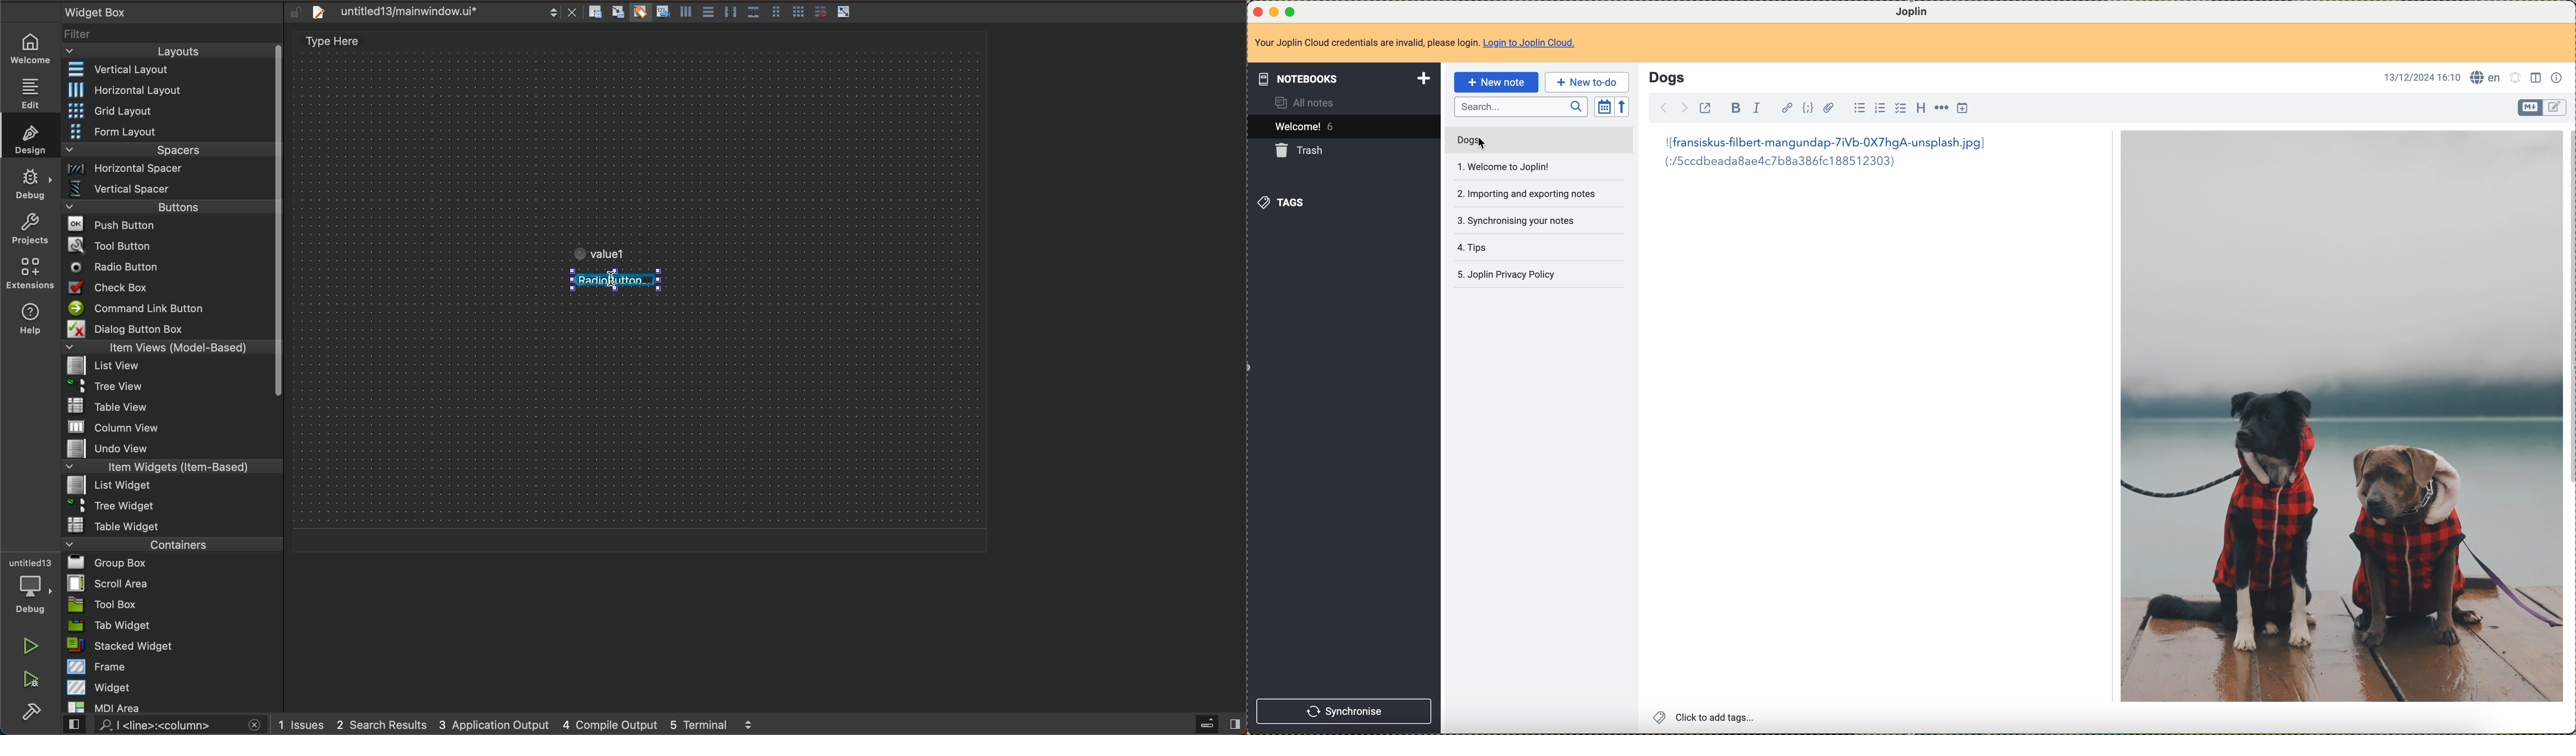 The height and width of the screenshot is (756, 2576). I want to click on image, so click(2340, 416).